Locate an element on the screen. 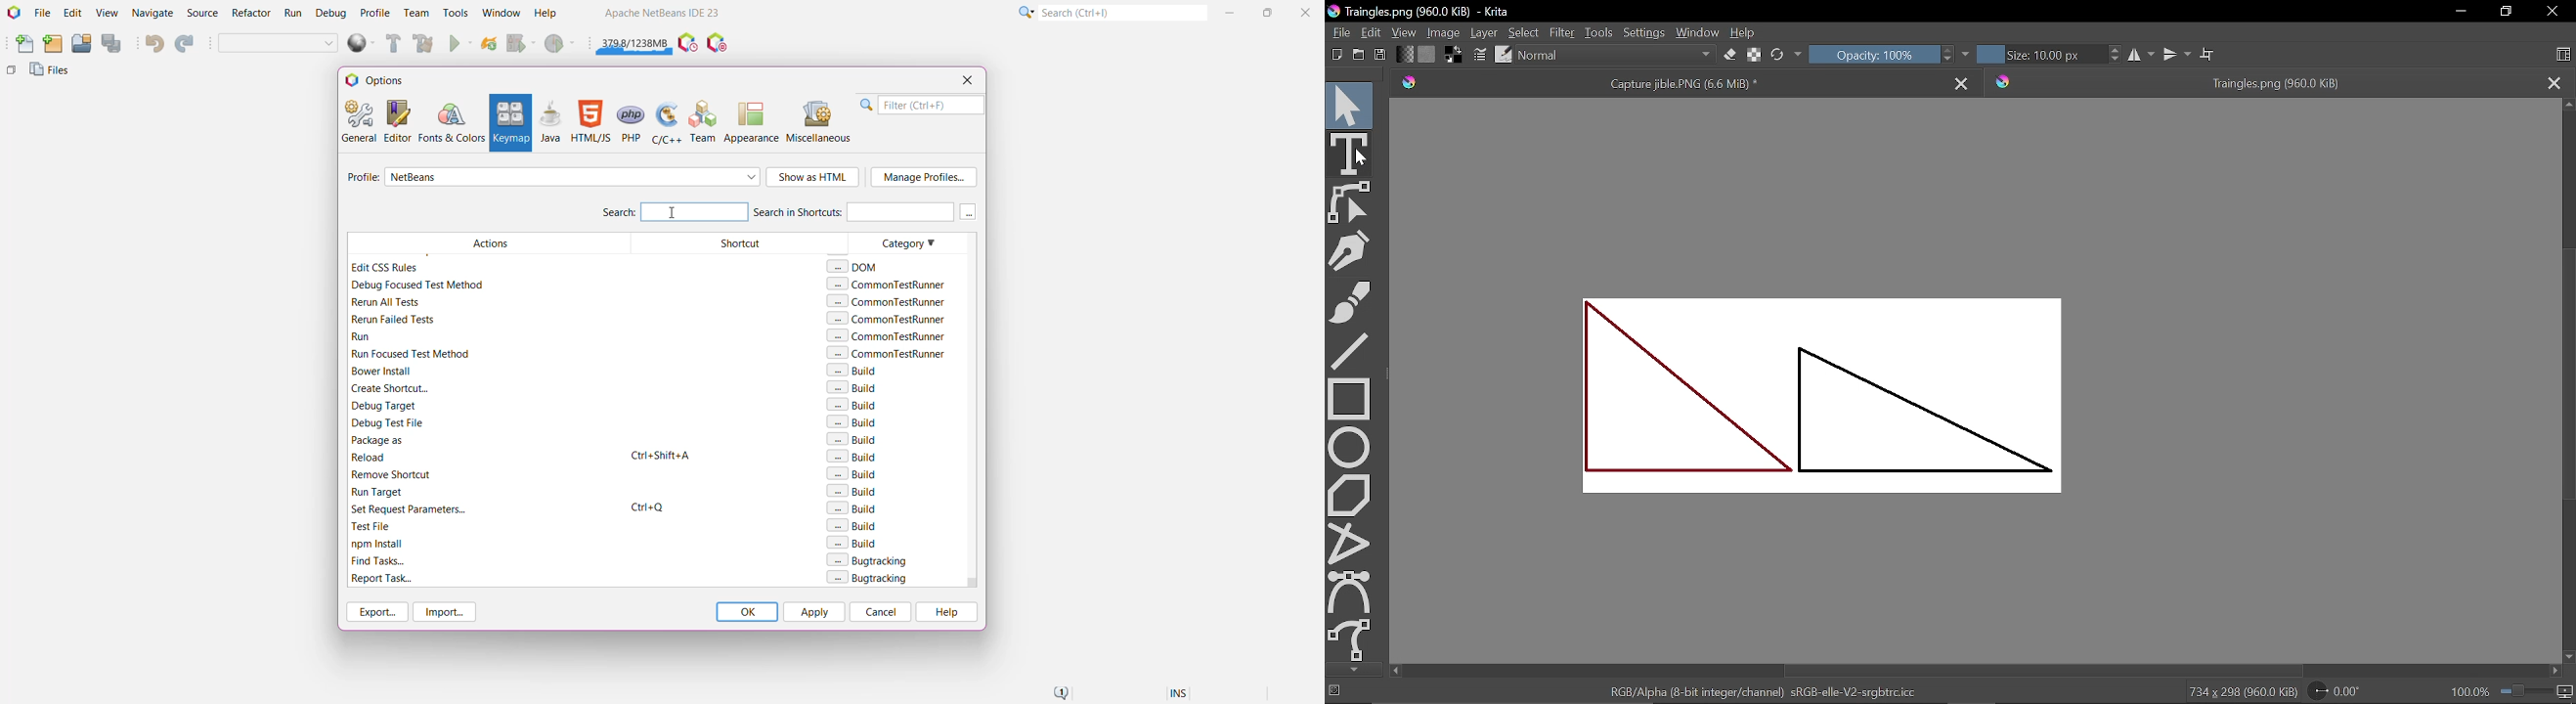 The image size is (2576, 728). Search in Shortcuts is located at coordinates (853, 211).